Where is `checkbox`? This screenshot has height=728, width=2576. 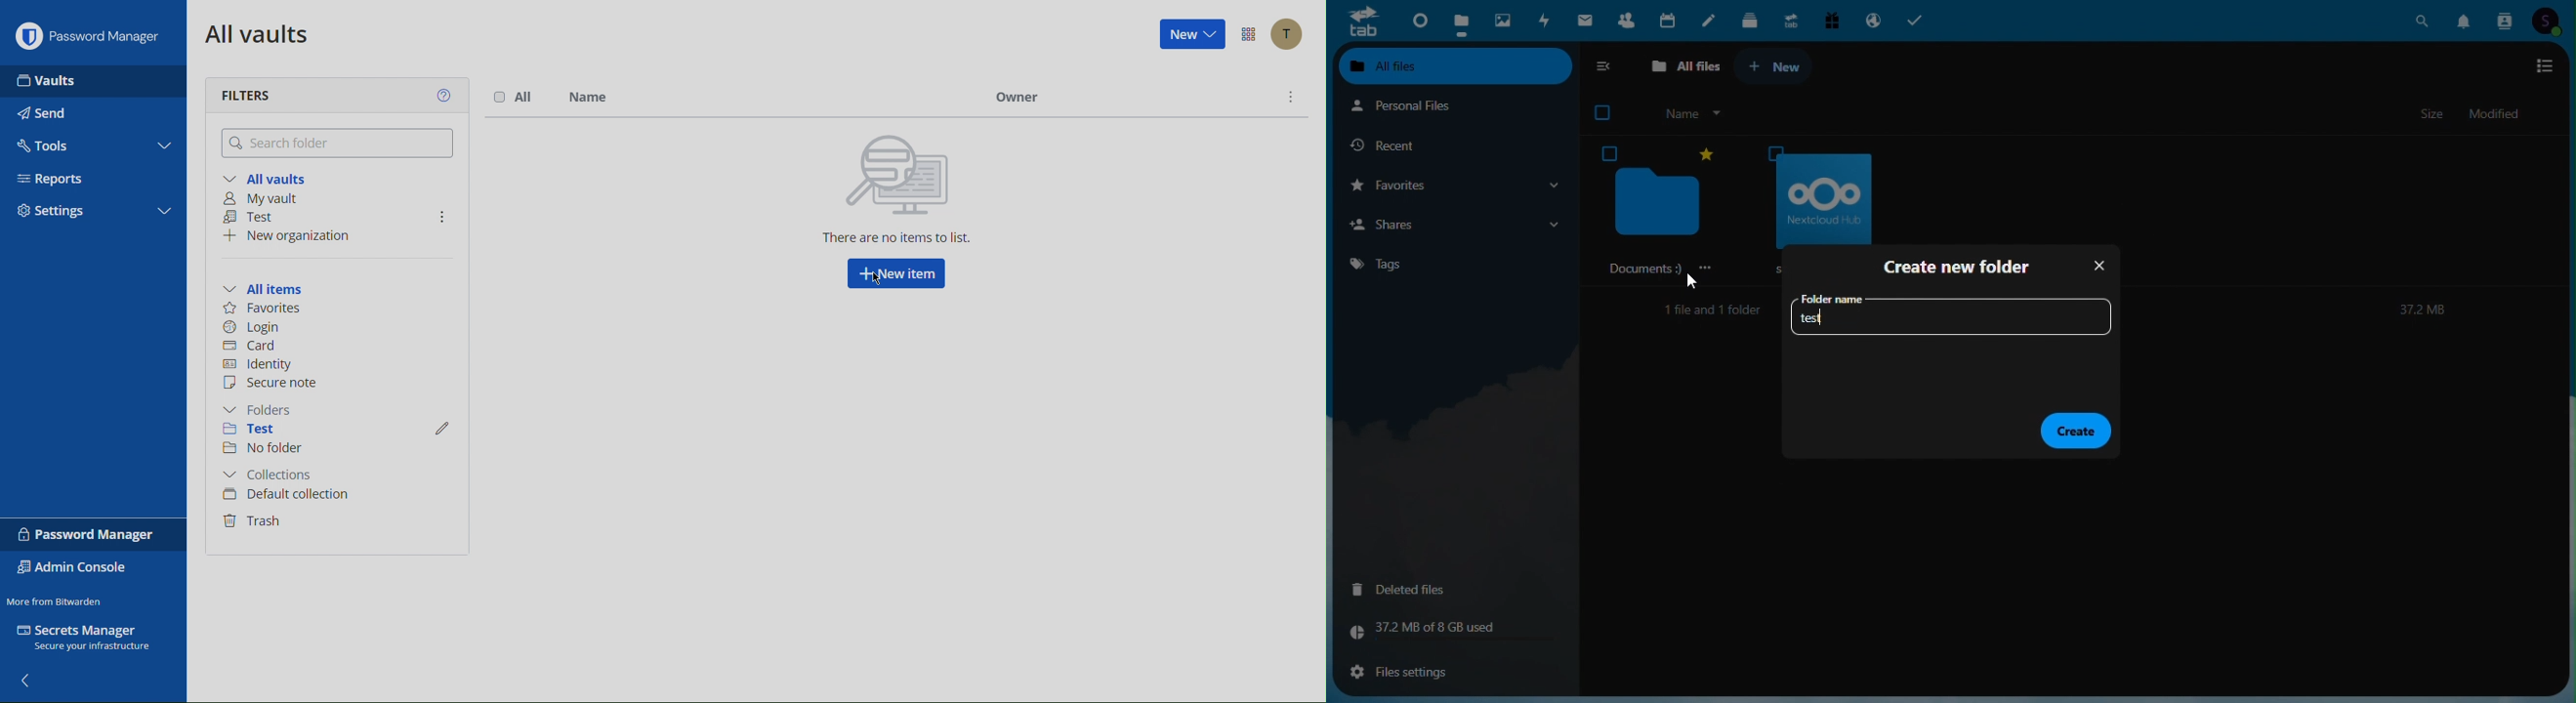
checkbox is located at coordinates (1605, 113).